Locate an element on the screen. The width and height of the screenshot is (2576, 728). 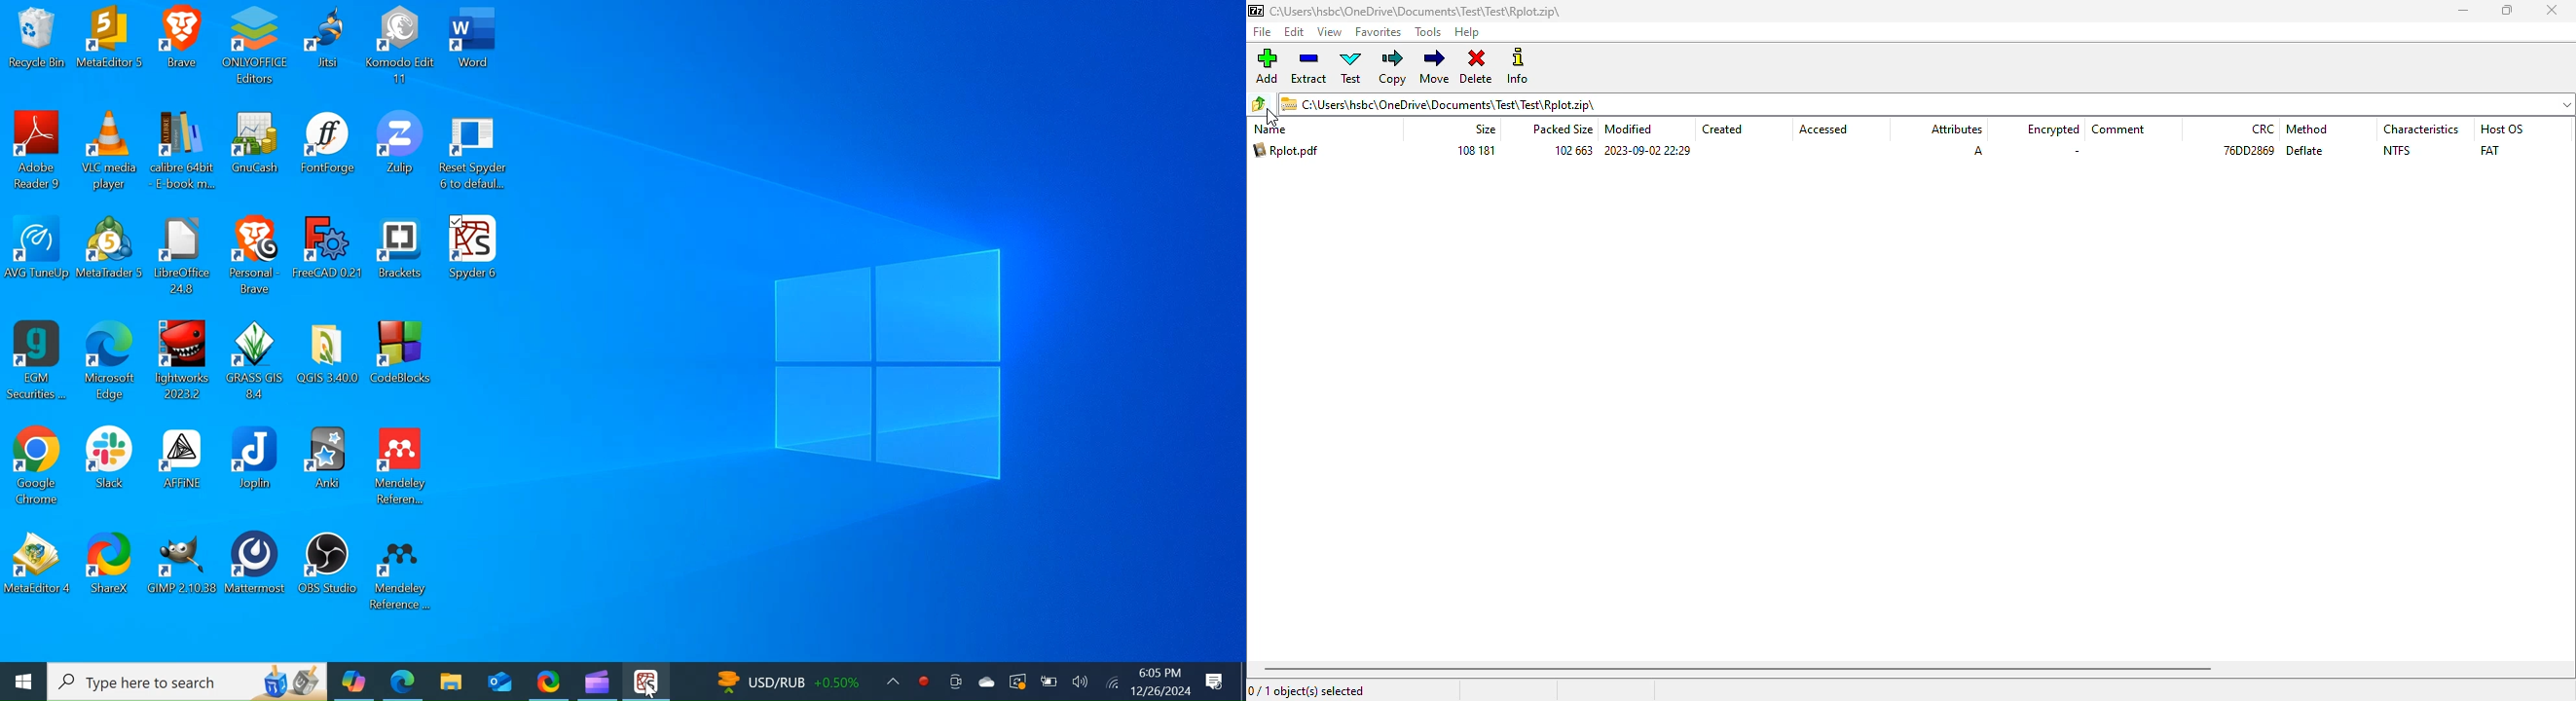
Speaker is located at coordinates (1081, 682).